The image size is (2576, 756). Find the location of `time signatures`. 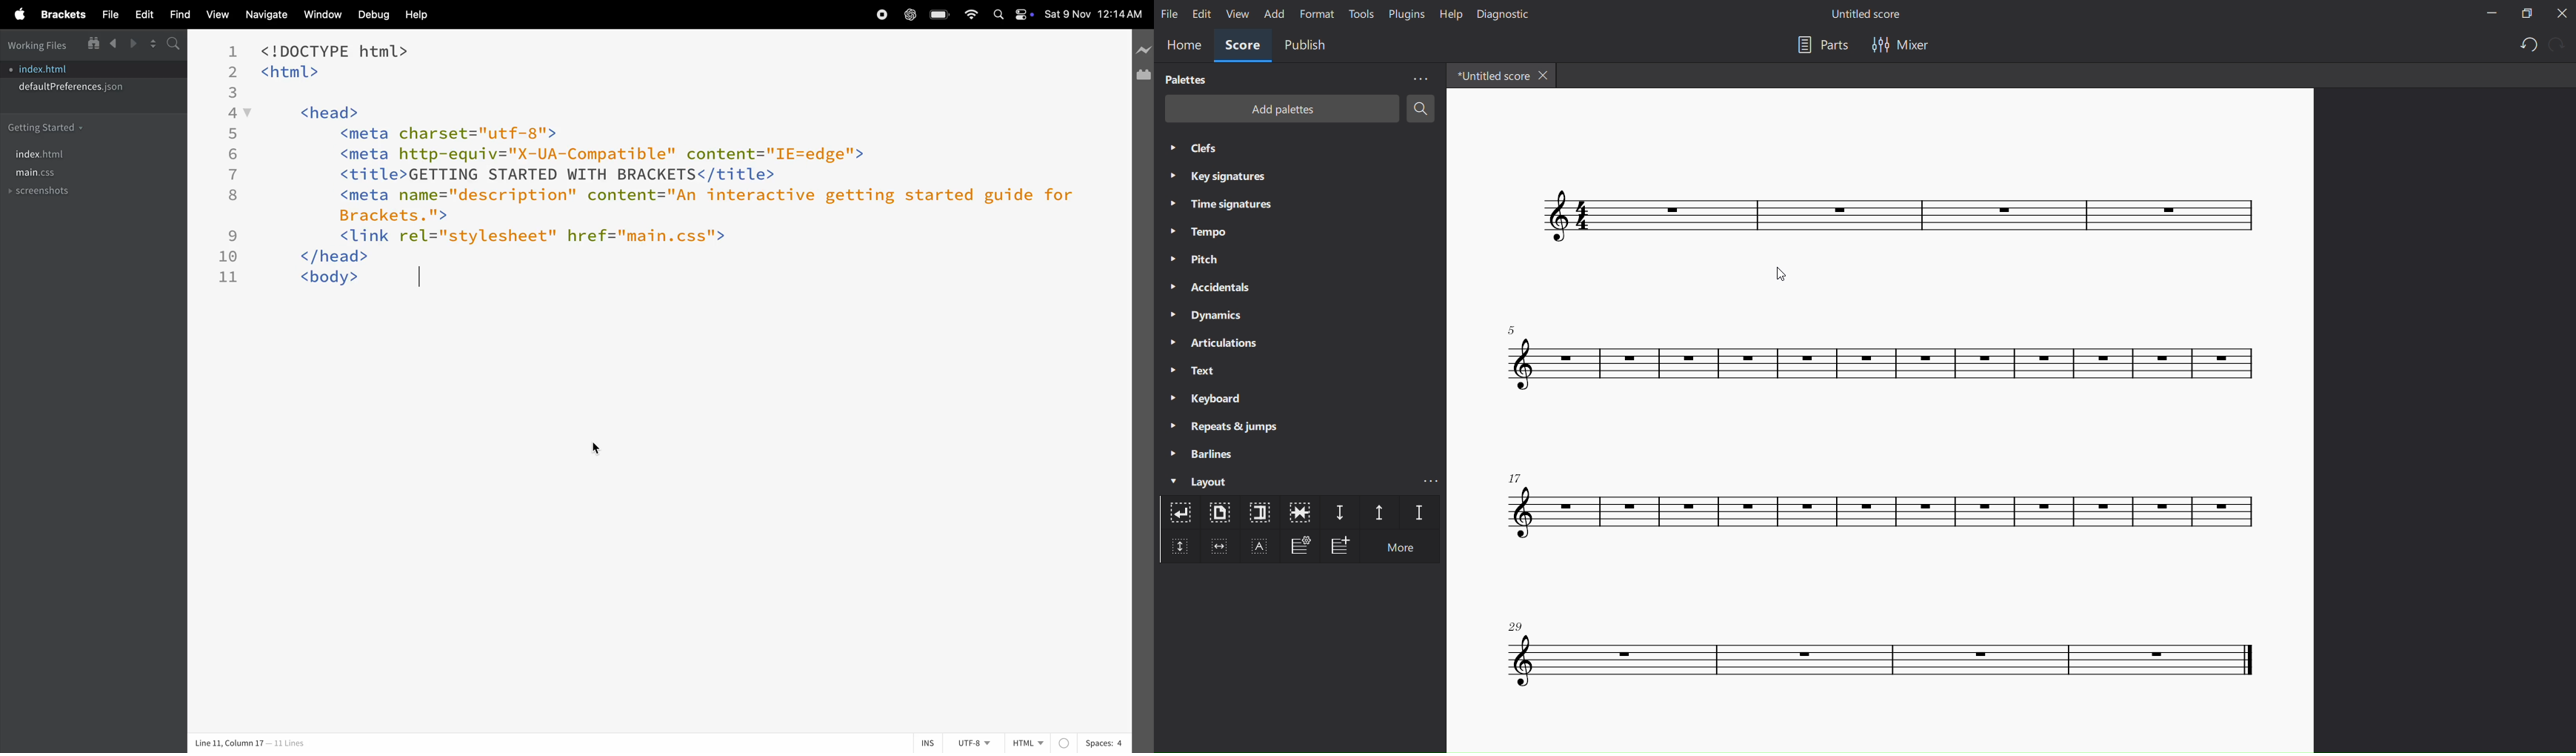

time signatures is located at coordinates (1229, 203).